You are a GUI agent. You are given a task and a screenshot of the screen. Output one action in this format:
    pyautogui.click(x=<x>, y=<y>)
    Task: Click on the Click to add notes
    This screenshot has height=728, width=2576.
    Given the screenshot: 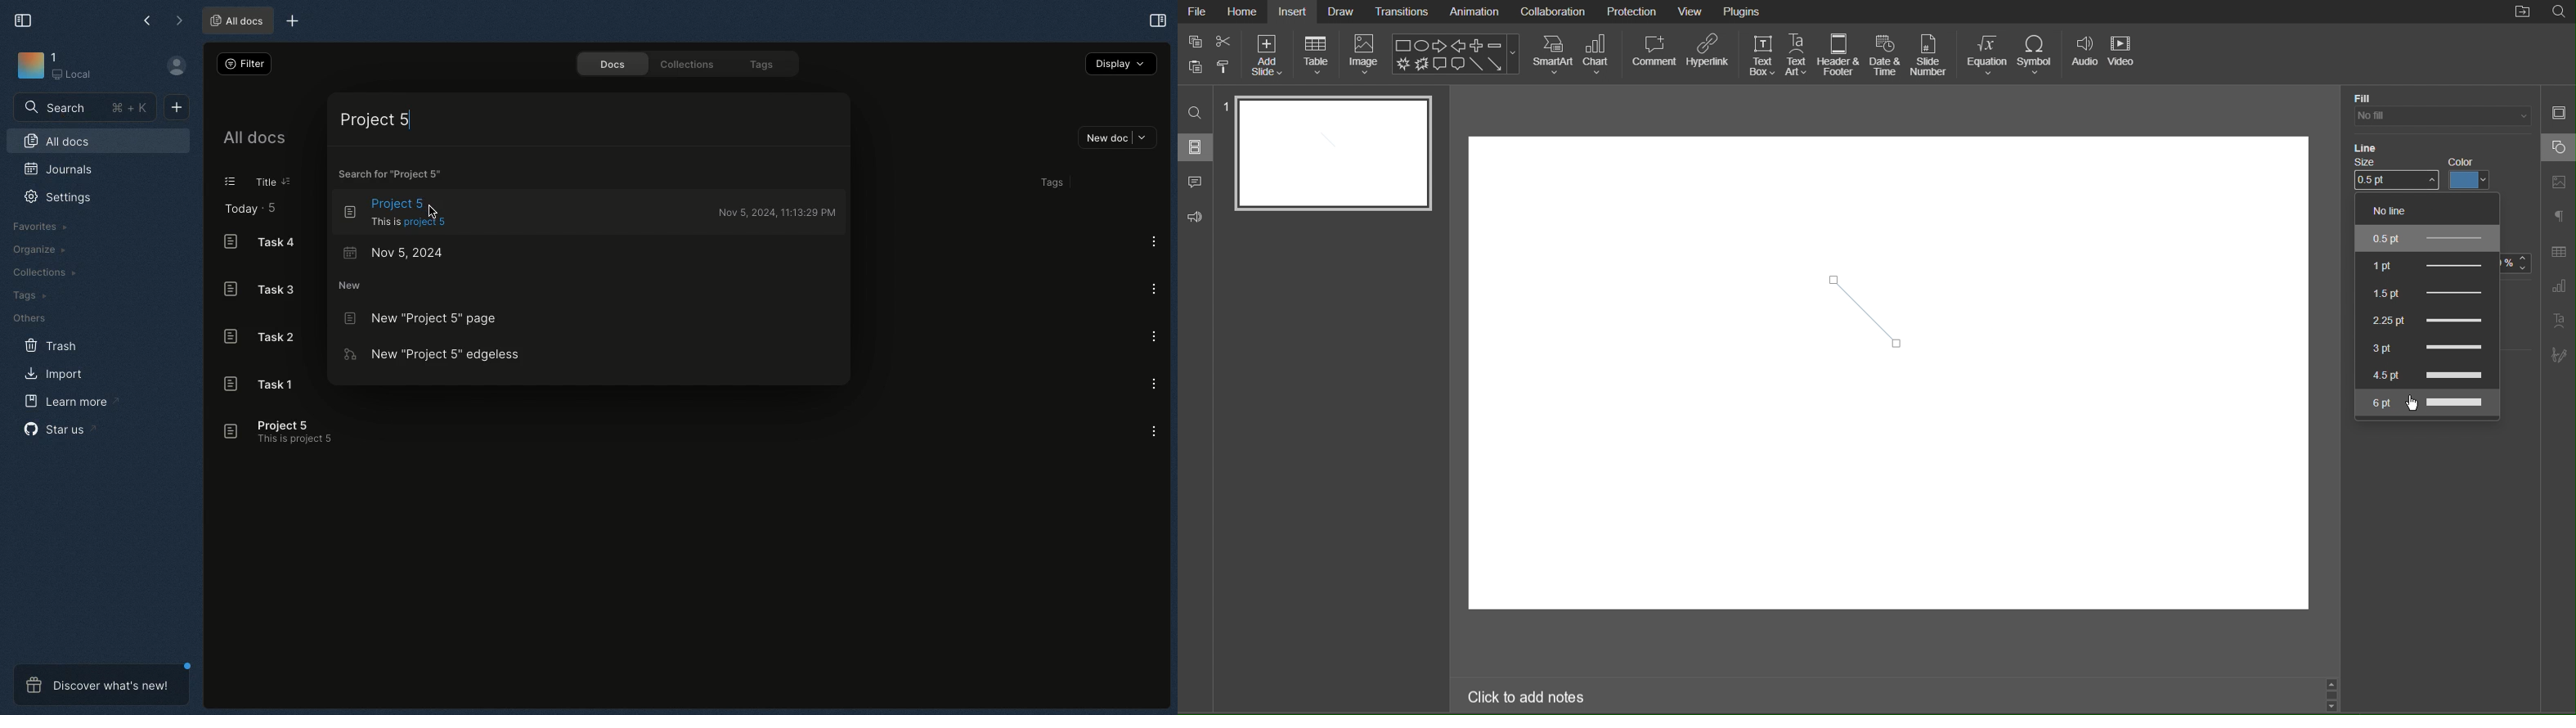 What is the action you would take?
    pyautogui.click(x=1528, y=699)
    